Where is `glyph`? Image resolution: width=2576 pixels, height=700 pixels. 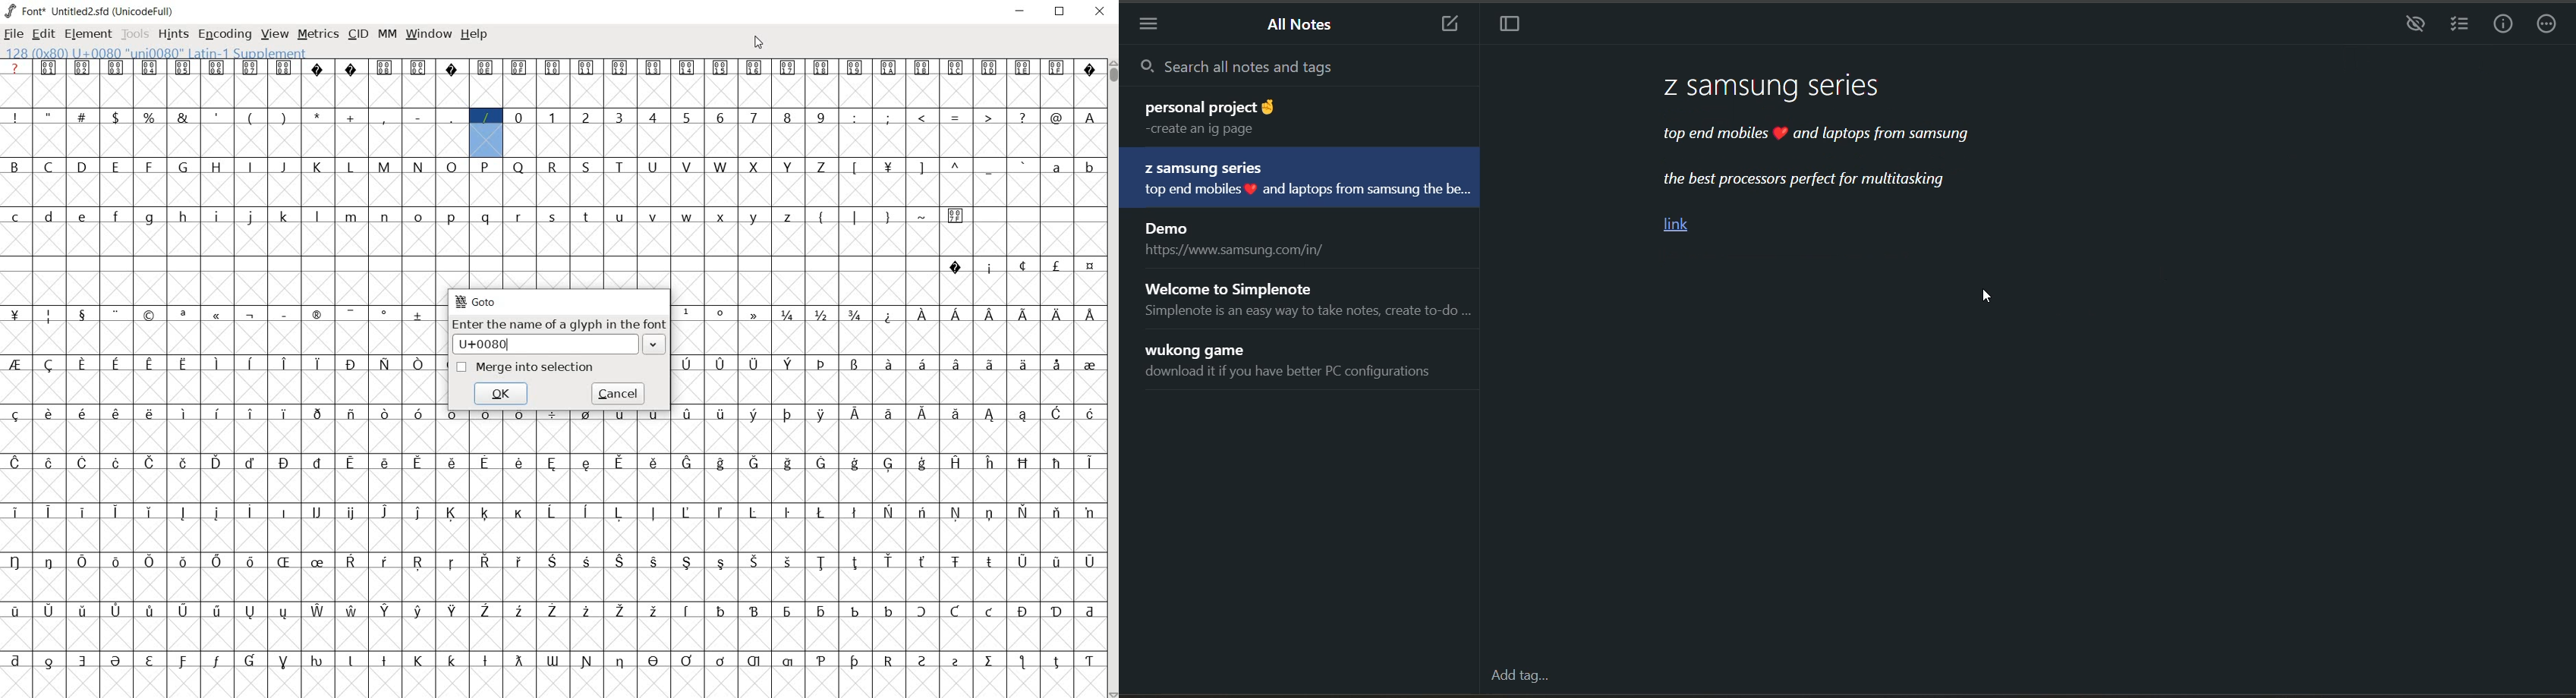
glyph is located at coordinates (452, 69).